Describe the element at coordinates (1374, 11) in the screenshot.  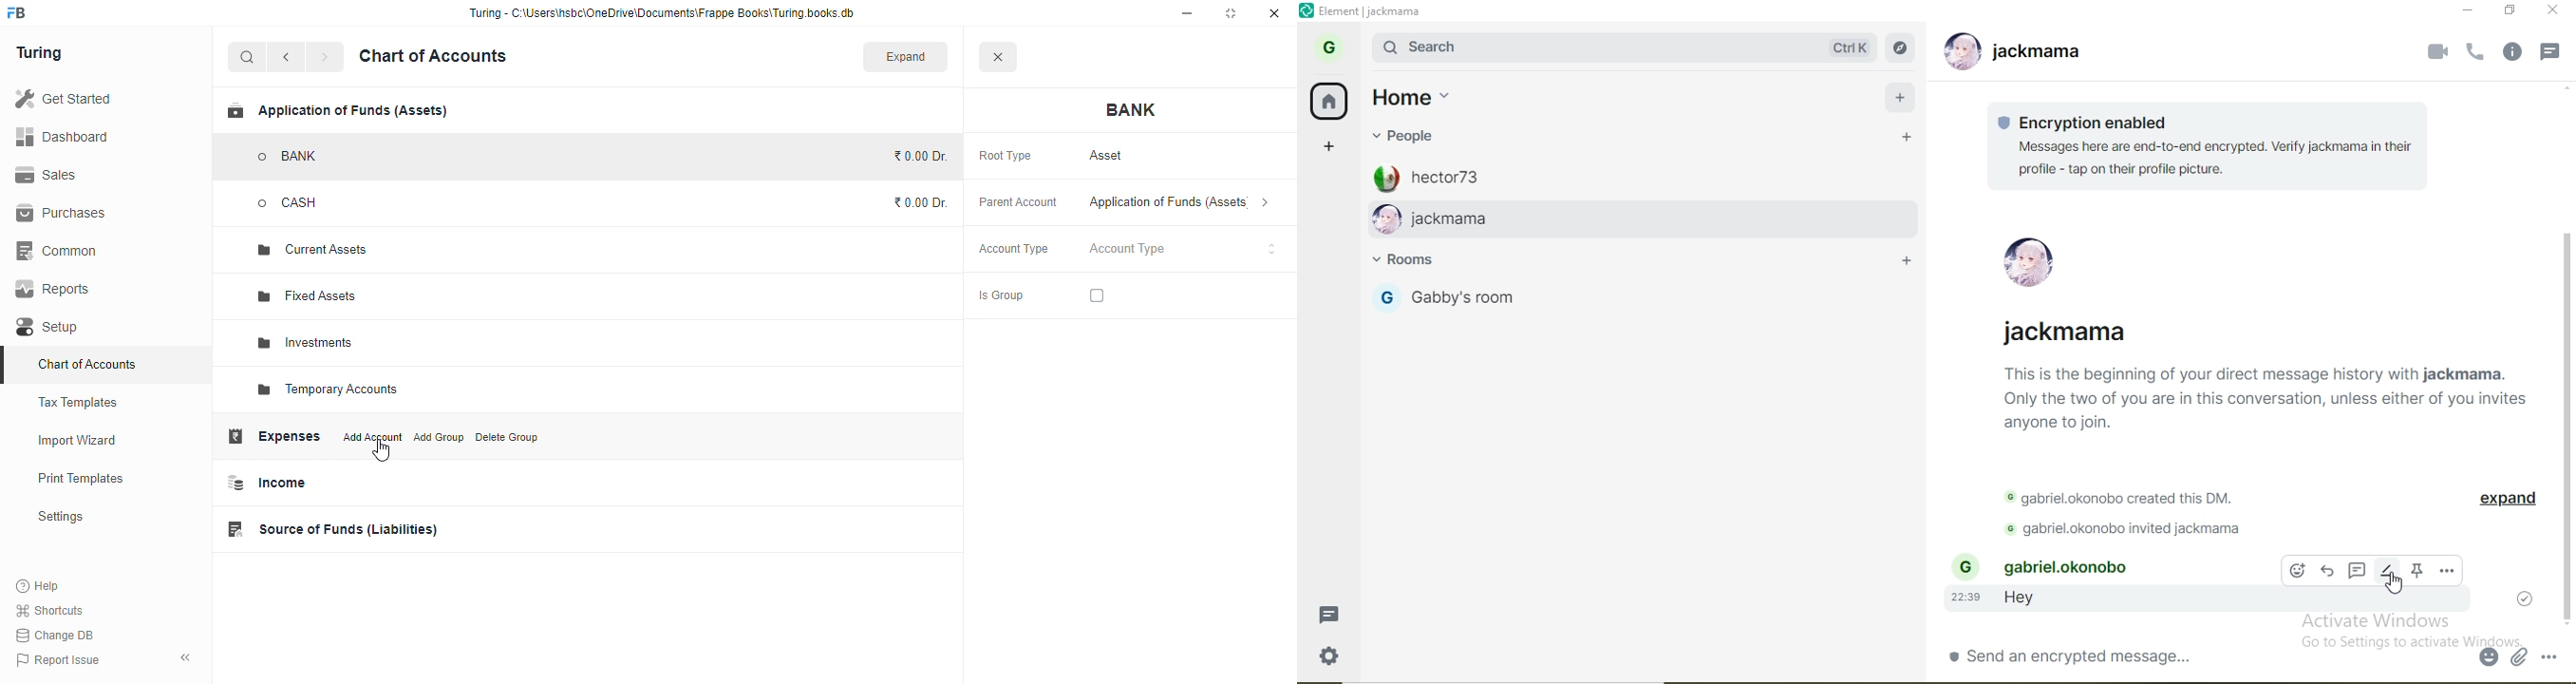
I see `element` at that location.